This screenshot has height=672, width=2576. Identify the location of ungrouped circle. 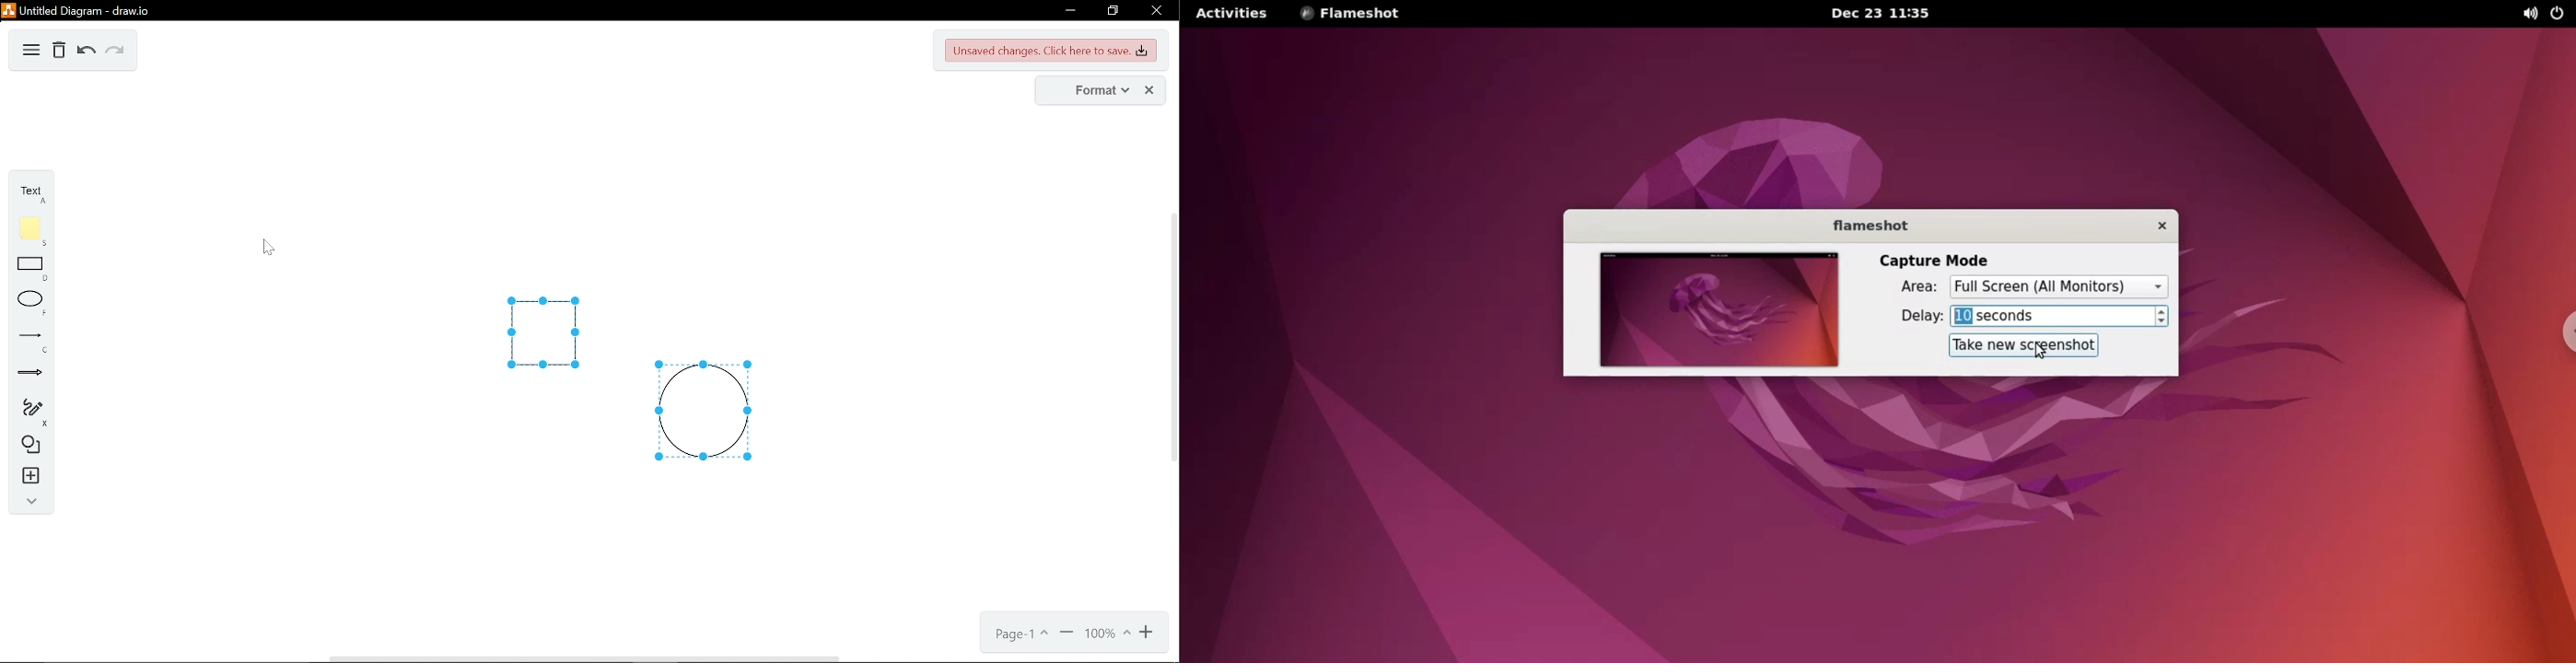
(703, 411).